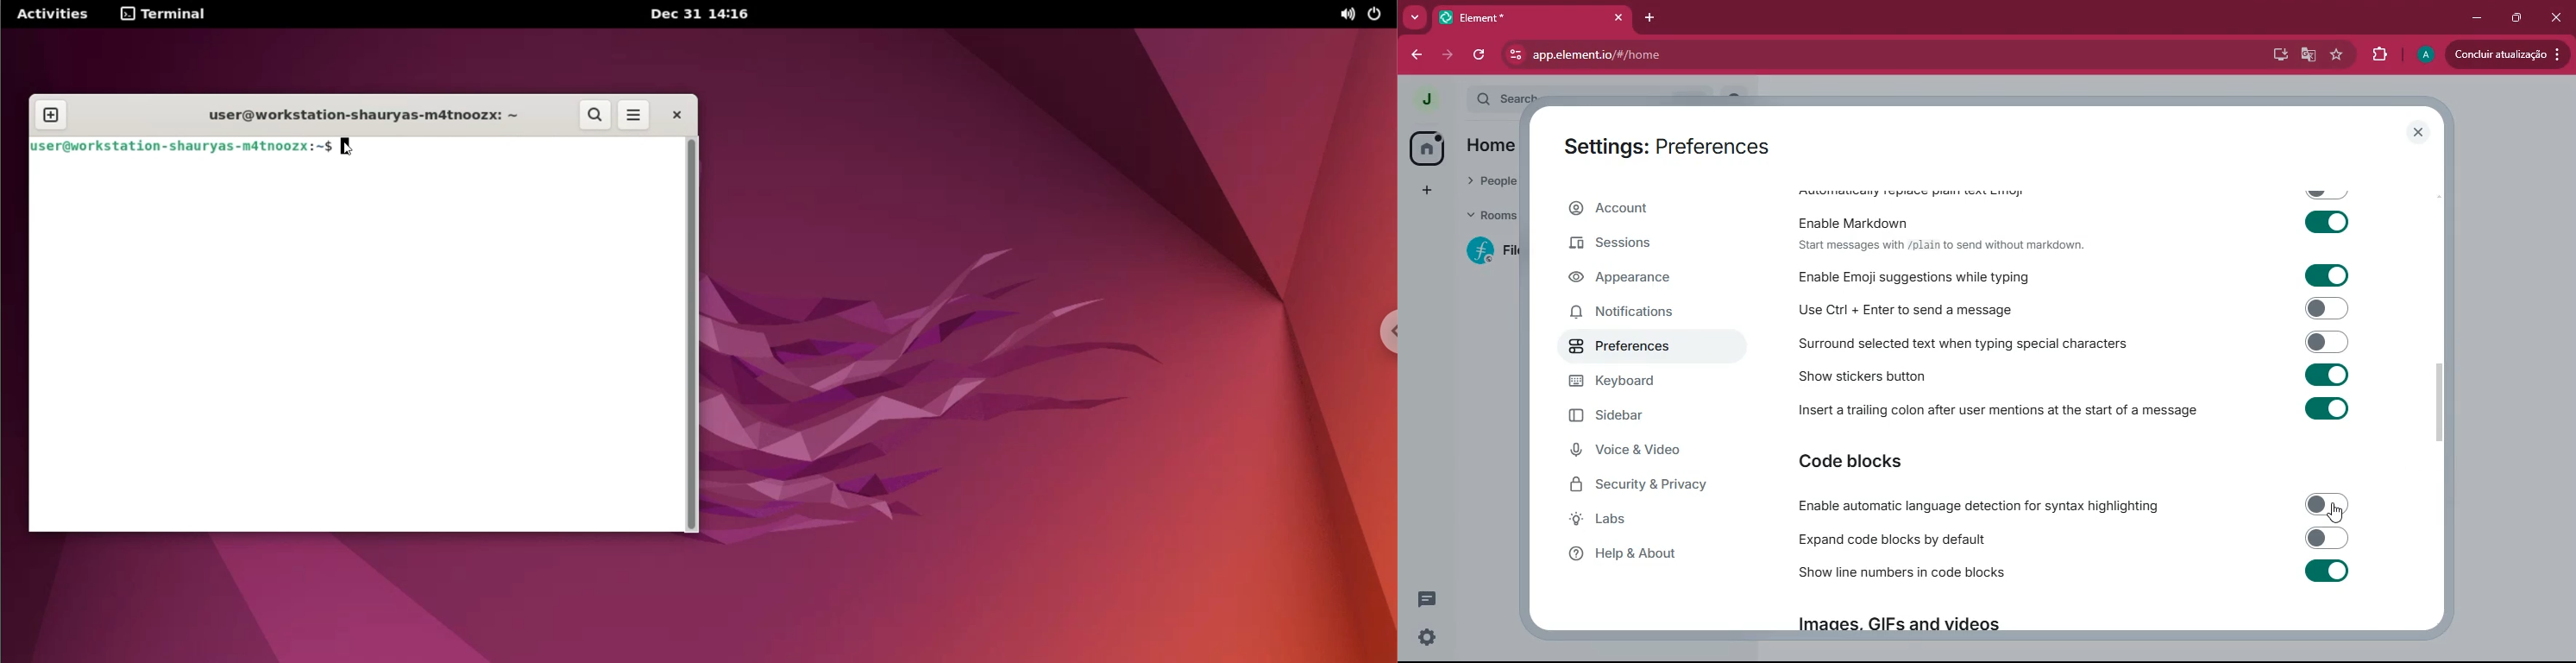 Image resolution: width=2576 pixels, height=672 pixels. What do you see at coordinates (1535, 17) in the screenshot?
I see `element` at bounding box center [1535, 17].